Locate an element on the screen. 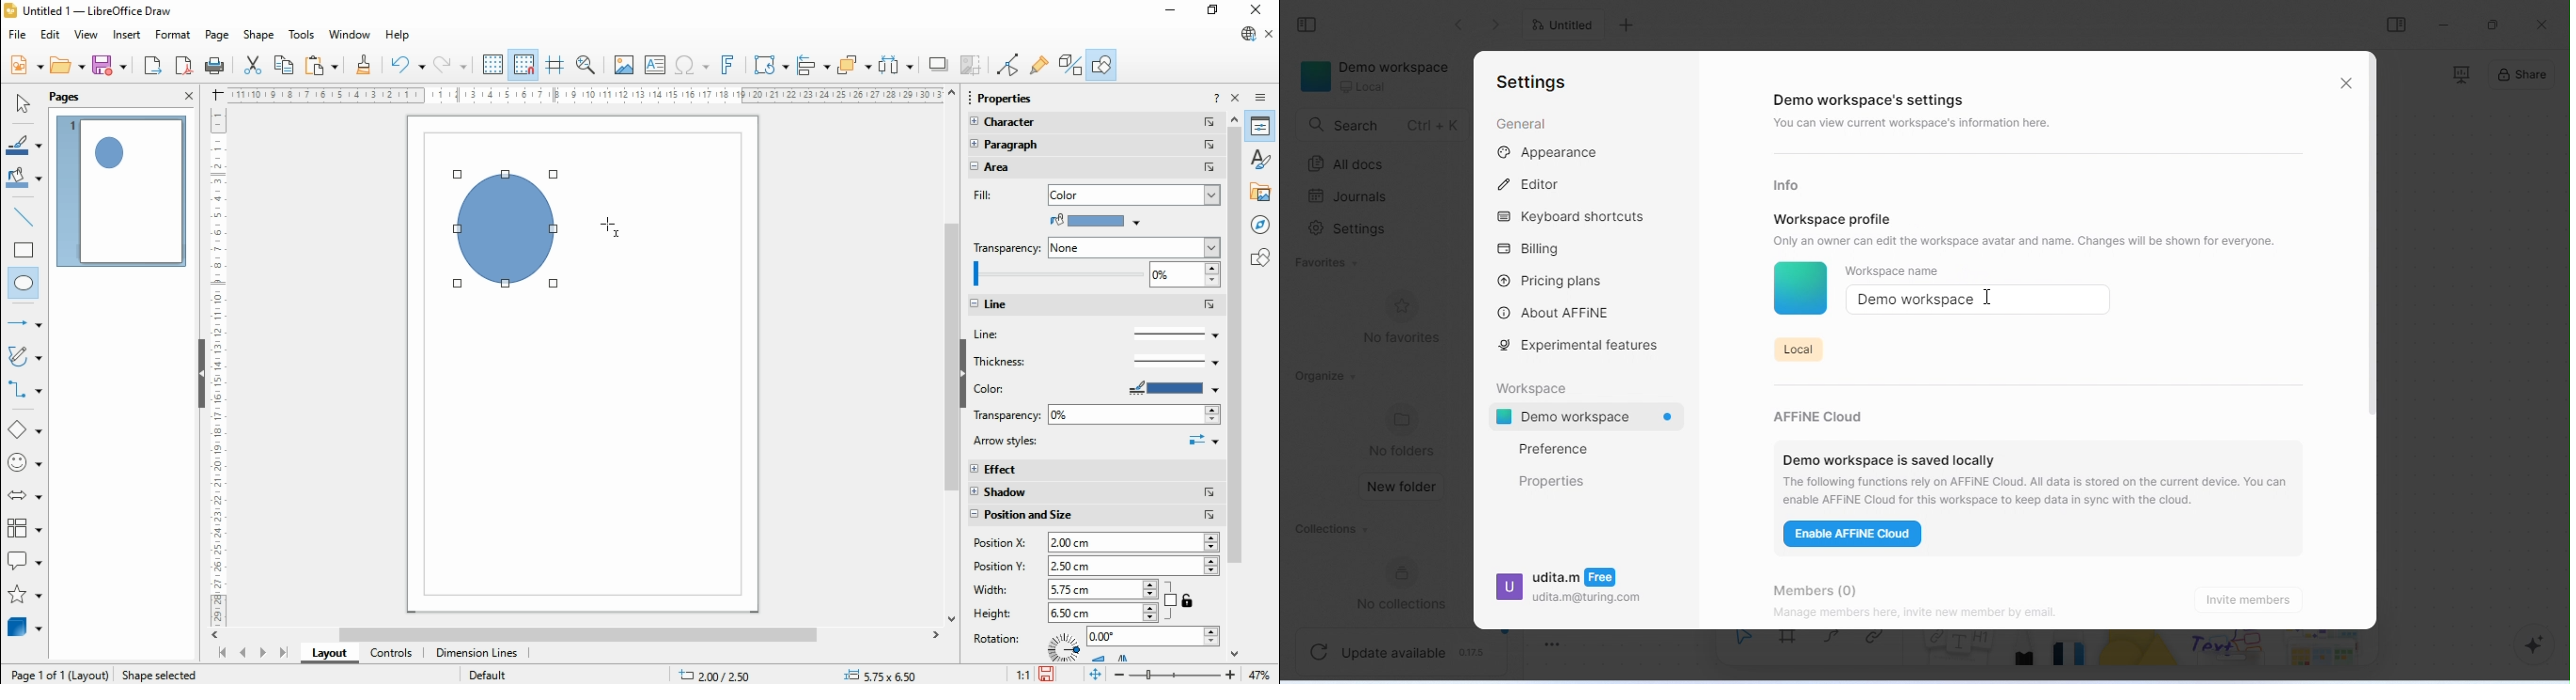  new collections is located at coordinates (1409, 584).